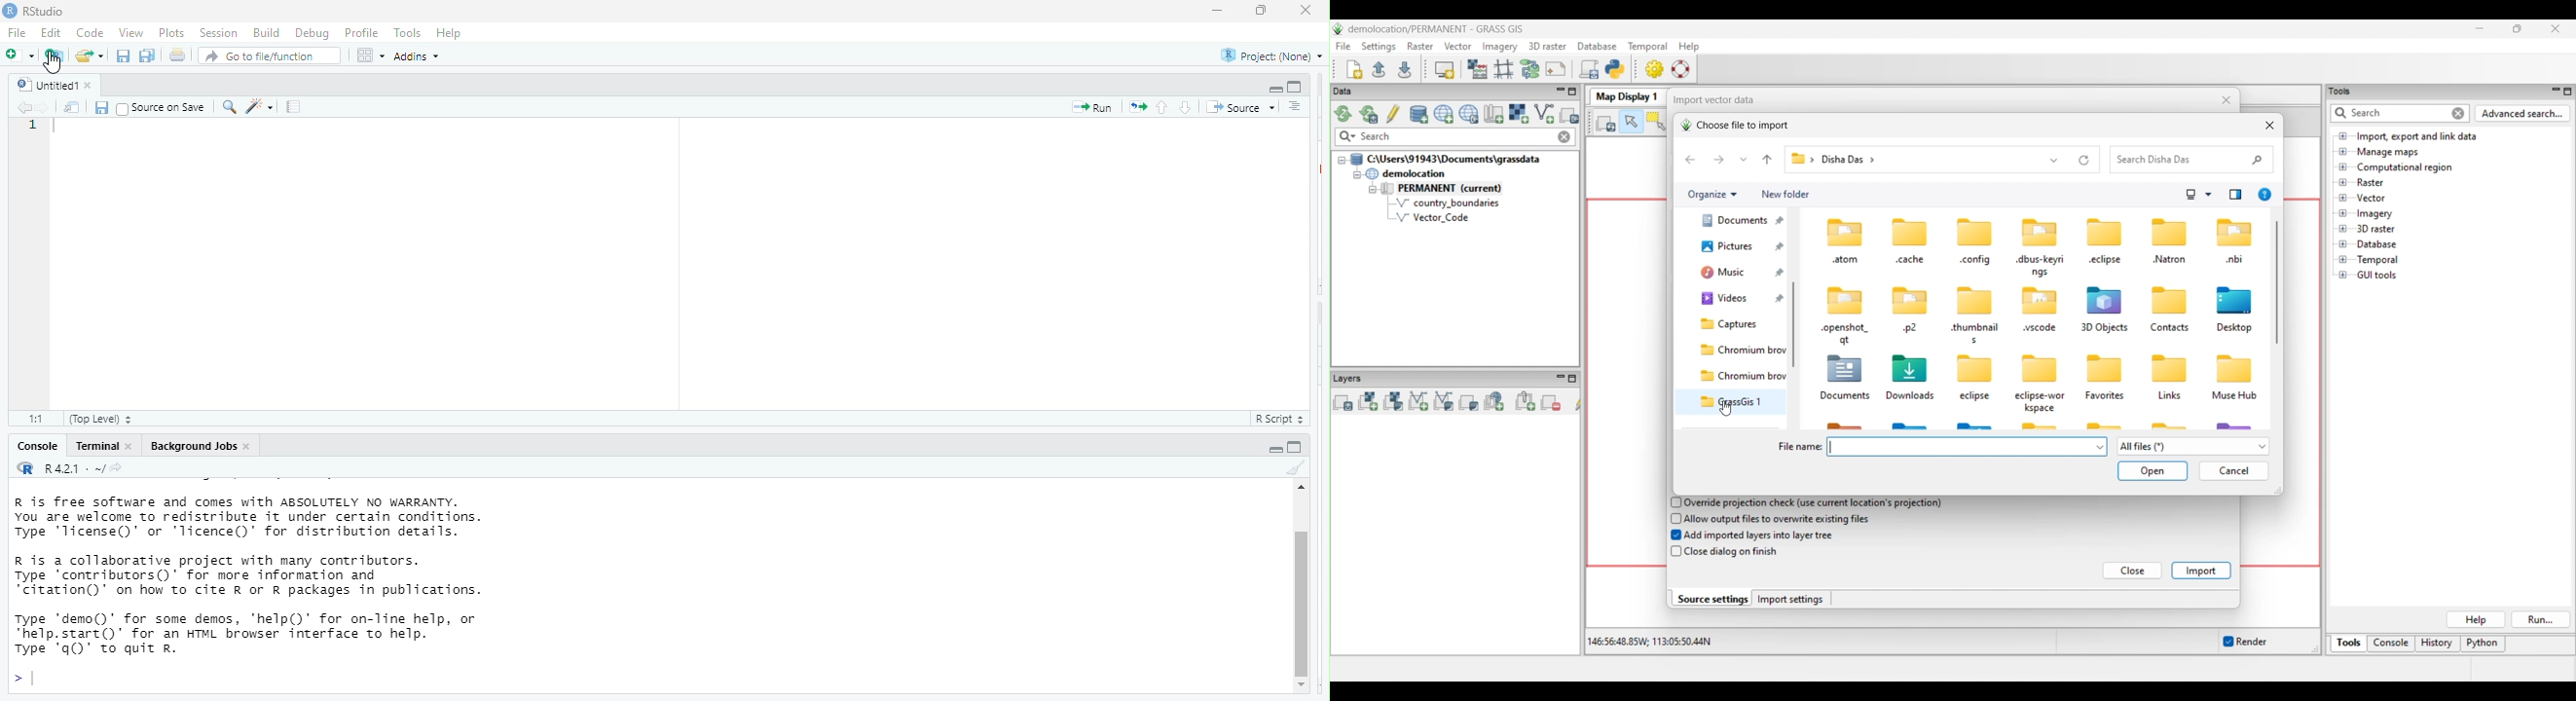 Image resolution: width=2576 pixels, height=728 pixels. I want to click on go to next section/chunk, so click(1184, 108).